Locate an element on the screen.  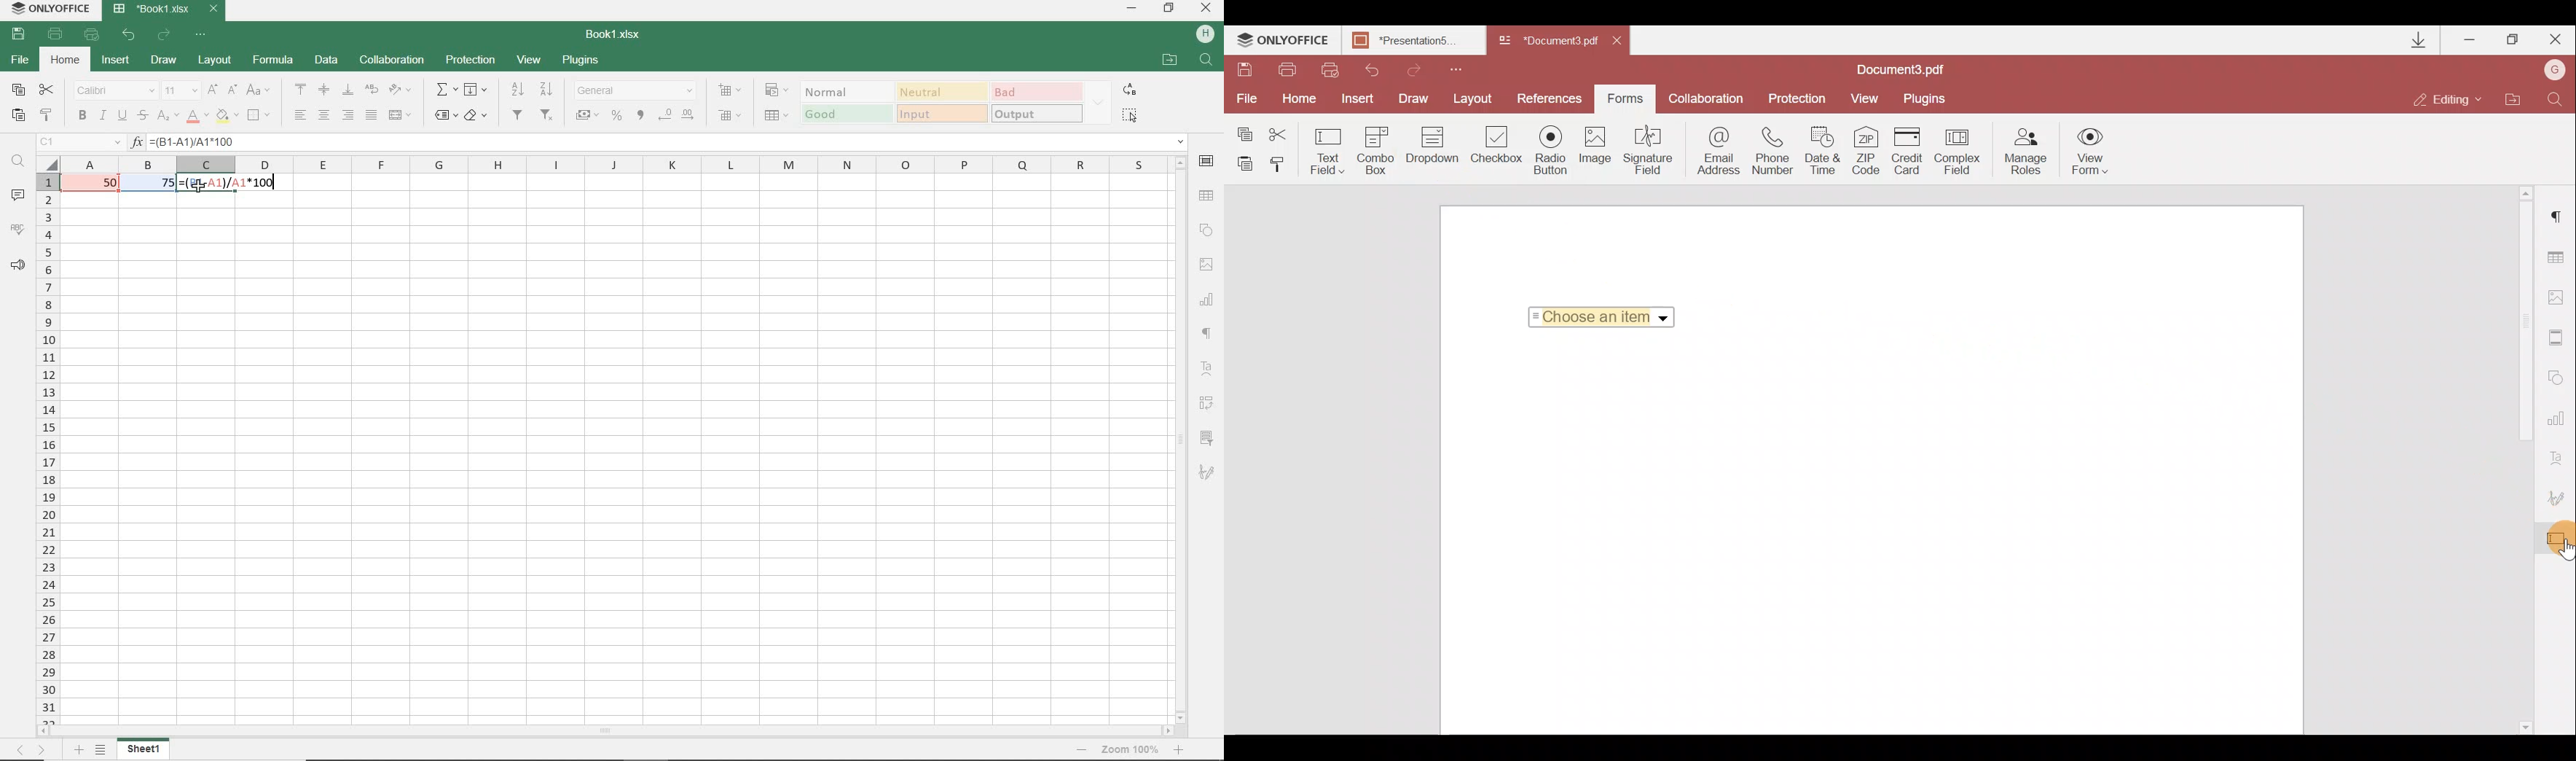
formula is located at coordinates (273, 60).